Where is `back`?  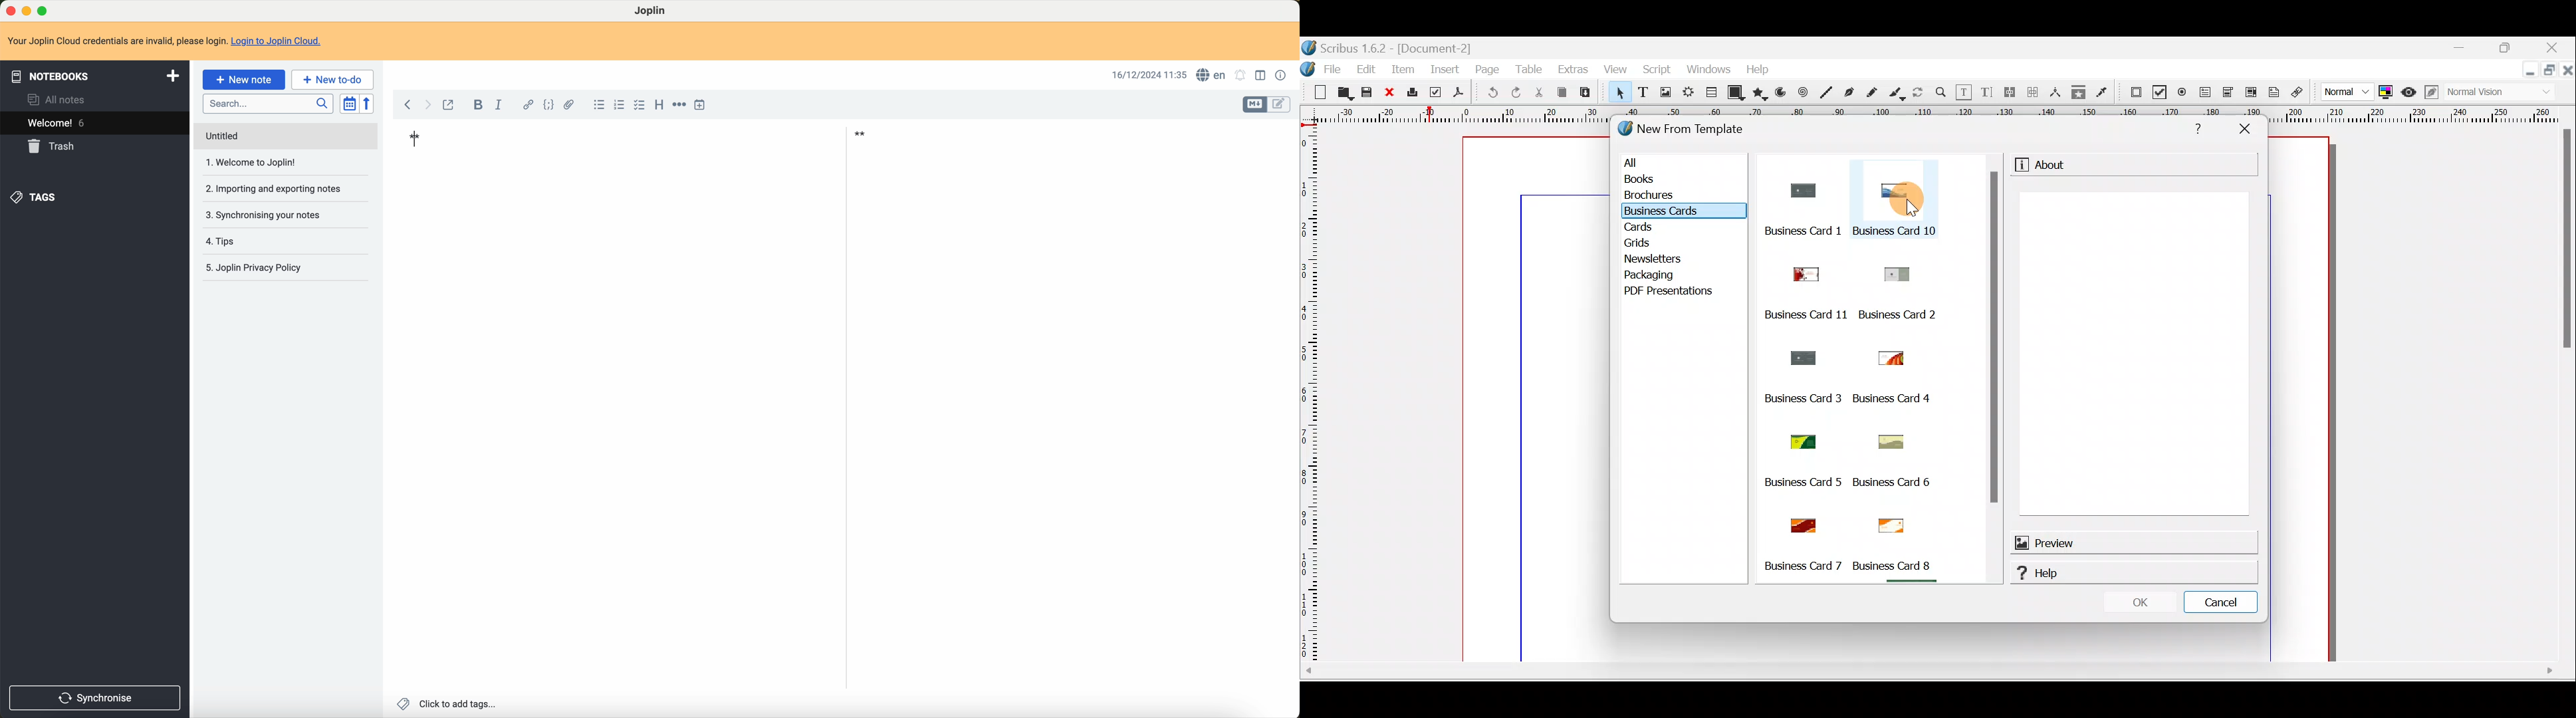
back is located at coordinates (408, 105).